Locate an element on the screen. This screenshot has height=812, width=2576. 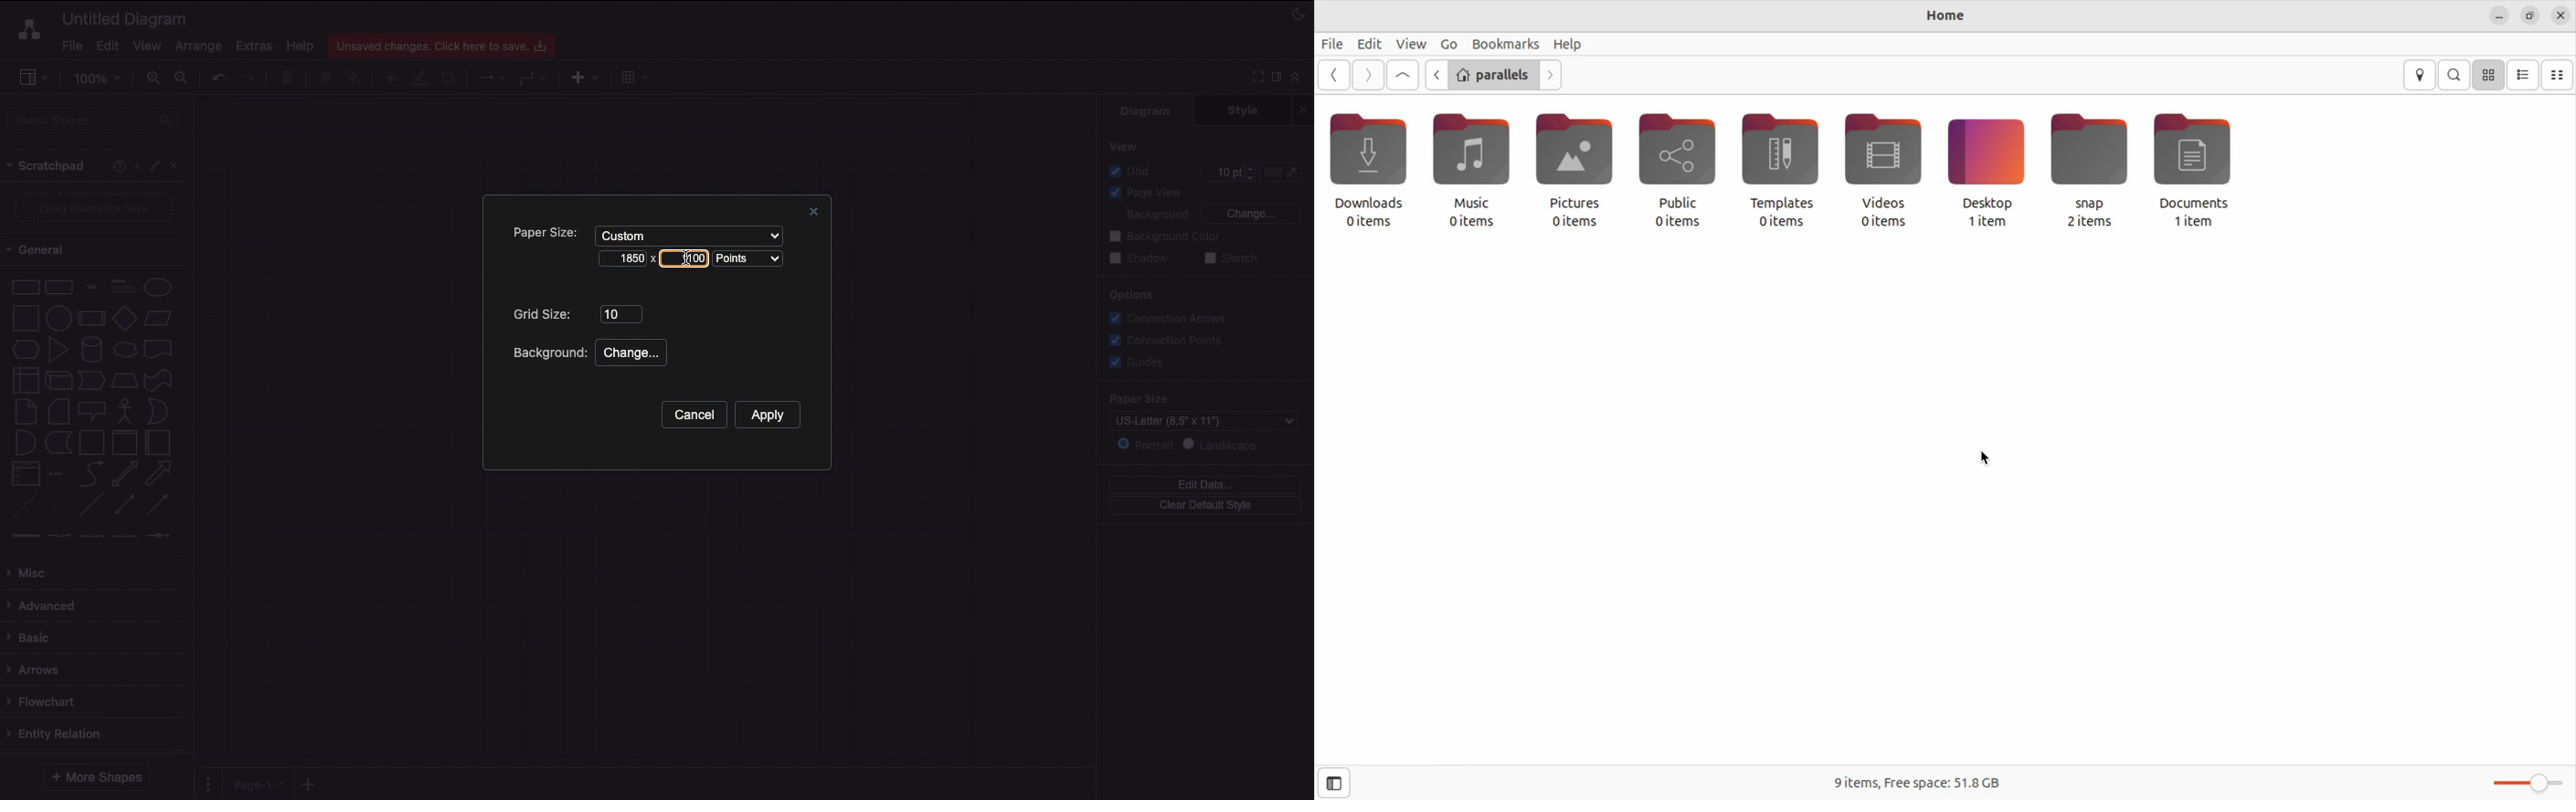
Page view is located at coordinates (1142, 194).